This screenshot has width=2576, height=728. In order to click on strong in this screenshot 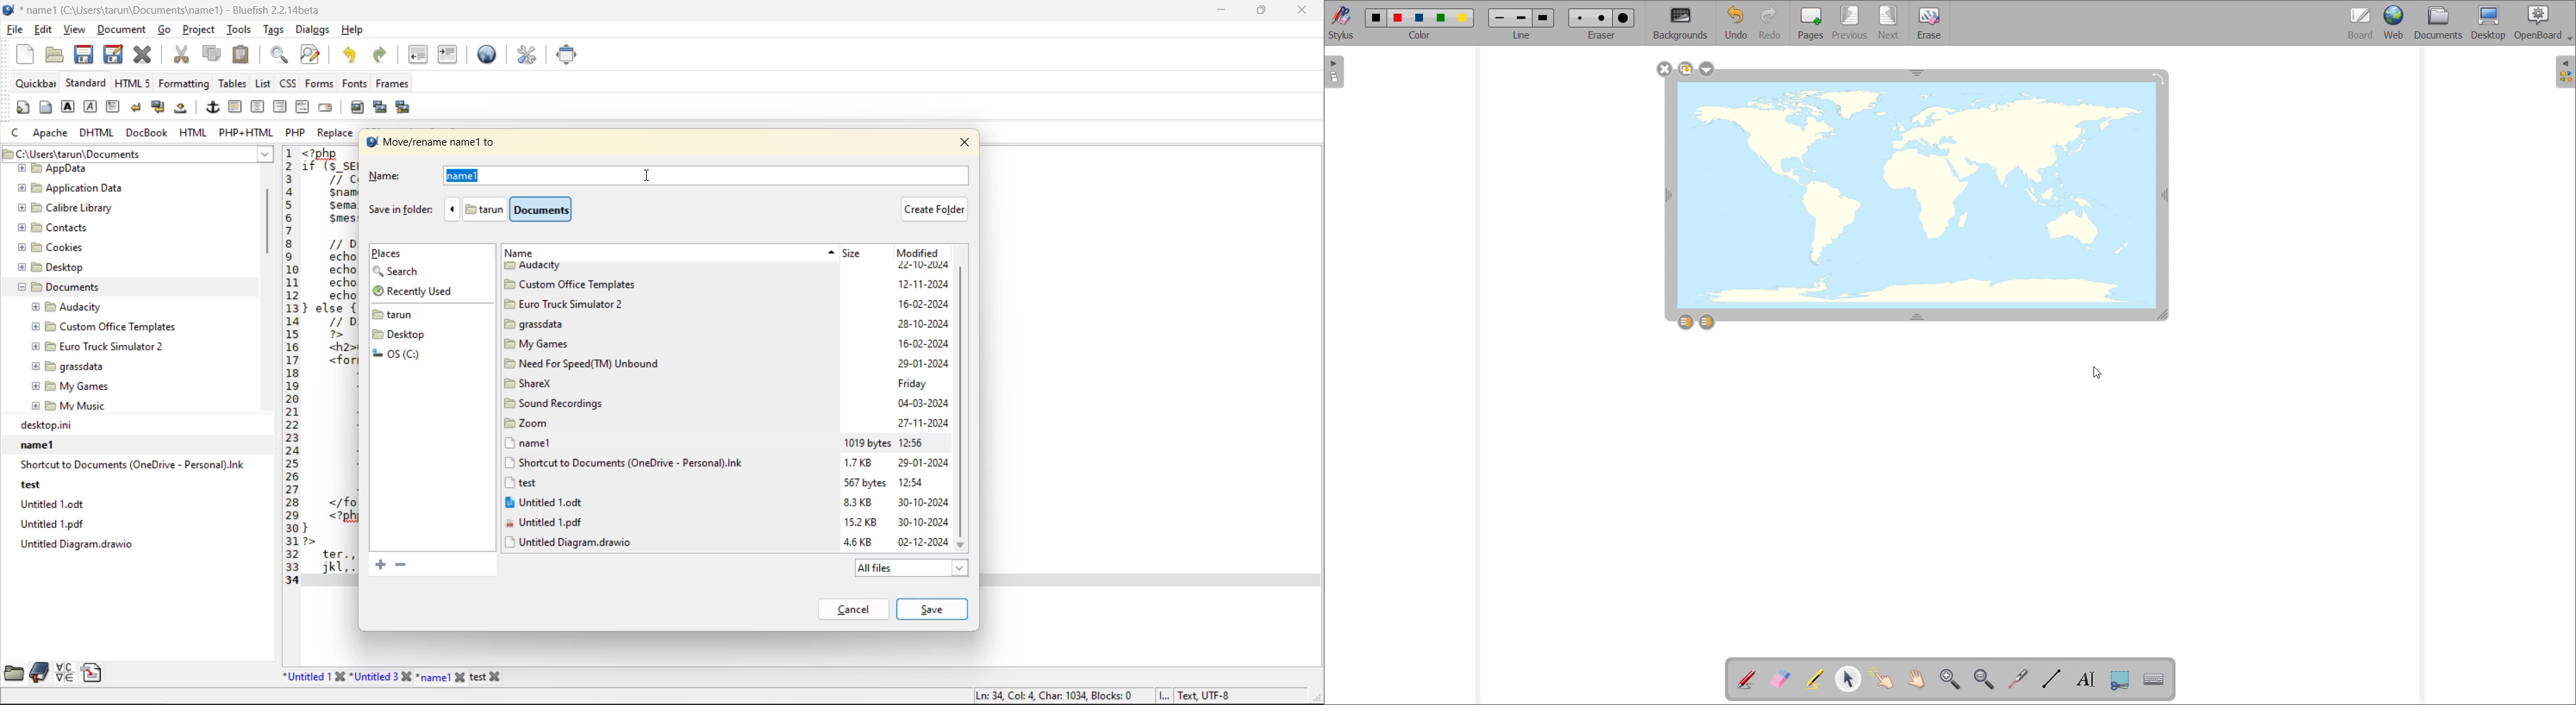, I will do `click(69, 107)`.